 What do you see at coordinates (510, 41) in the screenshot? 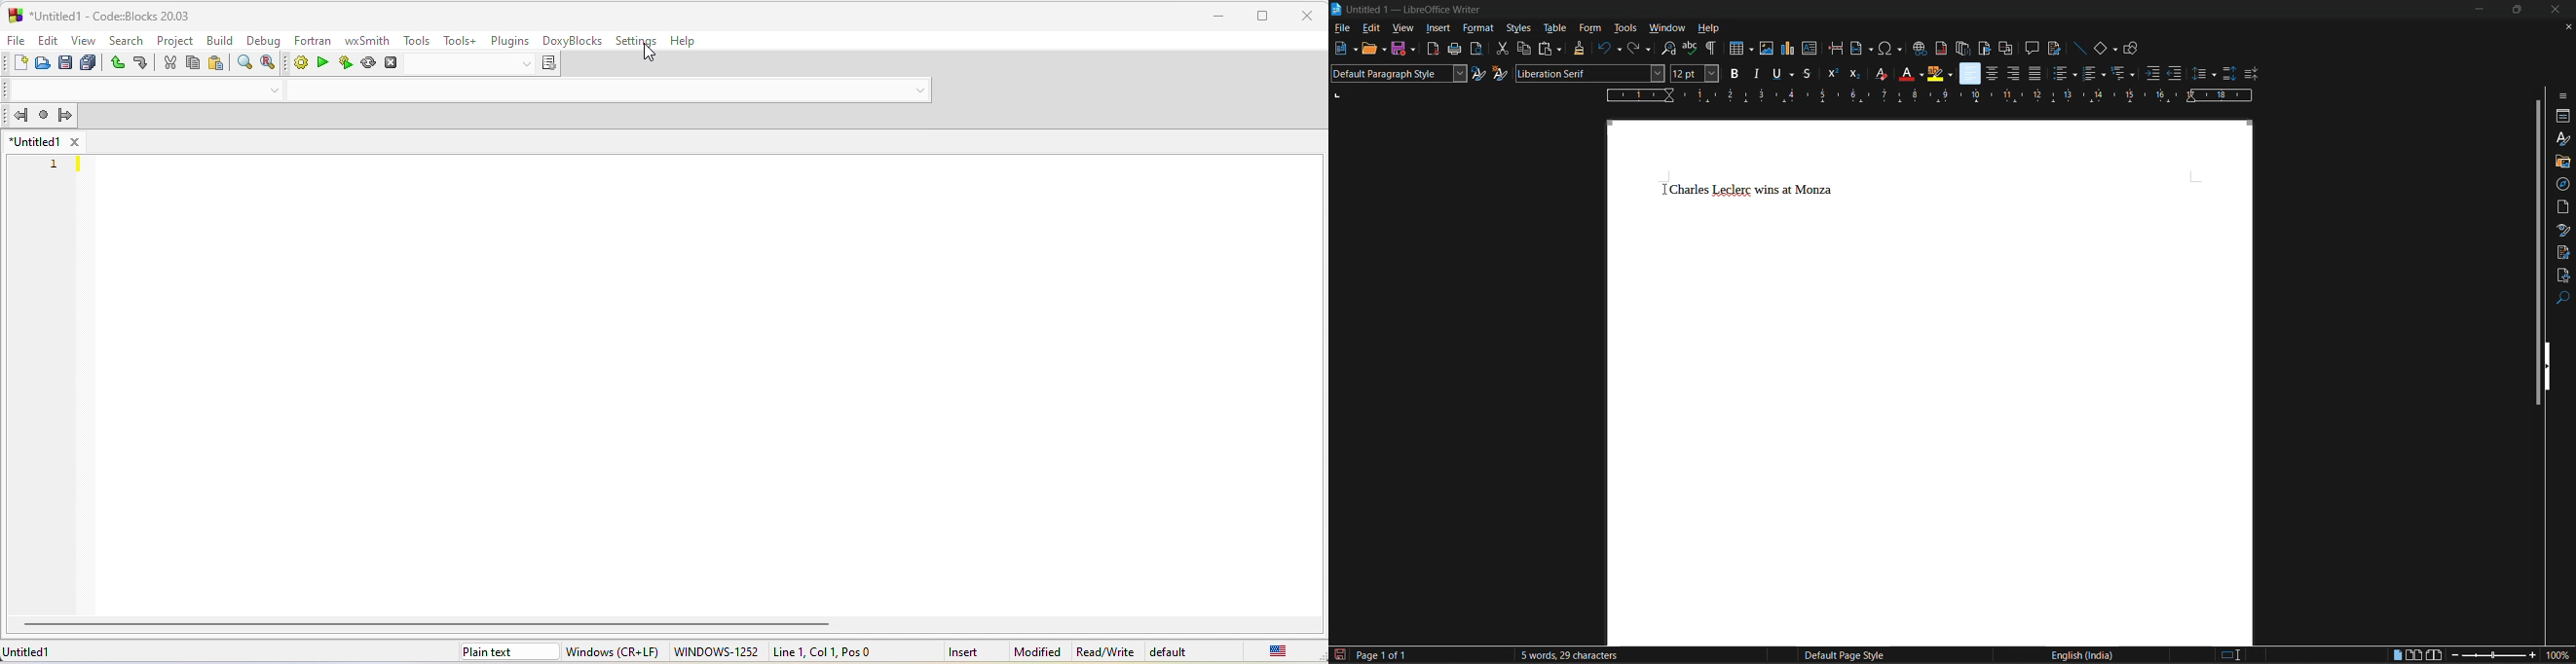
I see `plugins` at bounding box center [510, 41].